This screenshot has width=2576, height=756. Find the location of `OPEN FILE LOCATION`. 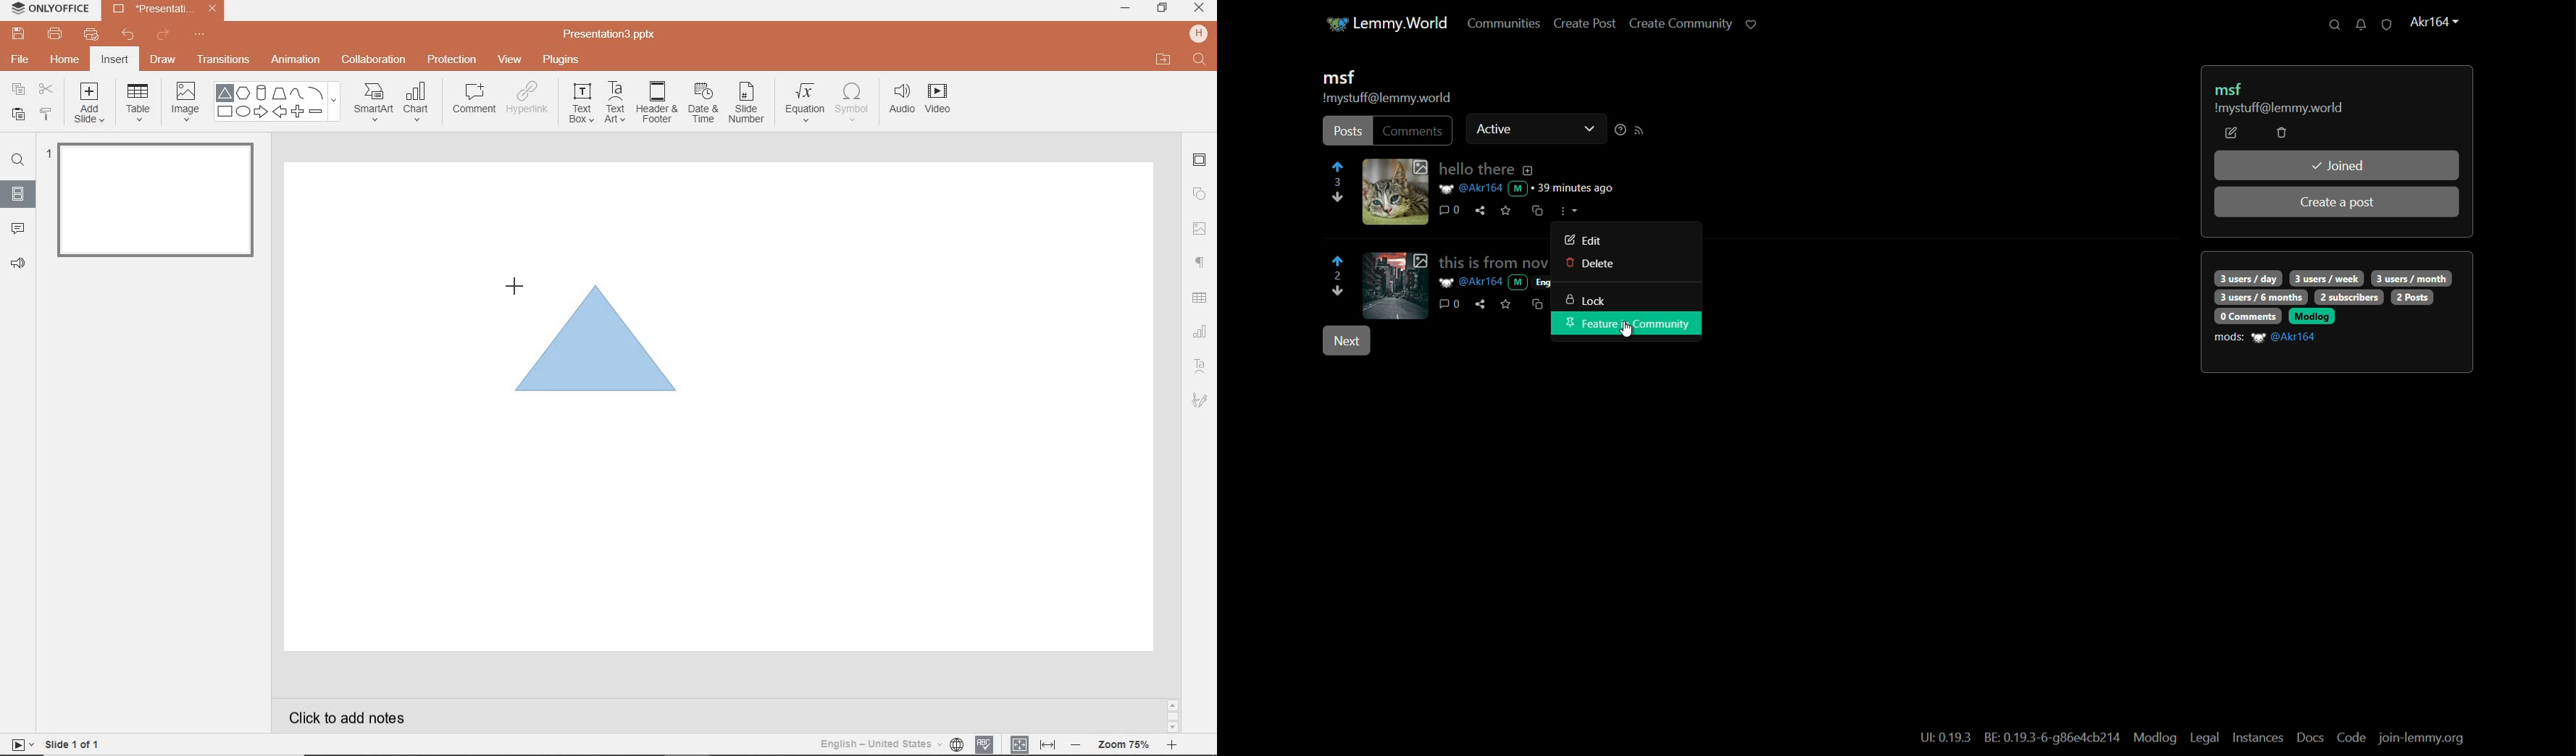

OPEN FILE LOCATION is located at coordinates (1163, 59).